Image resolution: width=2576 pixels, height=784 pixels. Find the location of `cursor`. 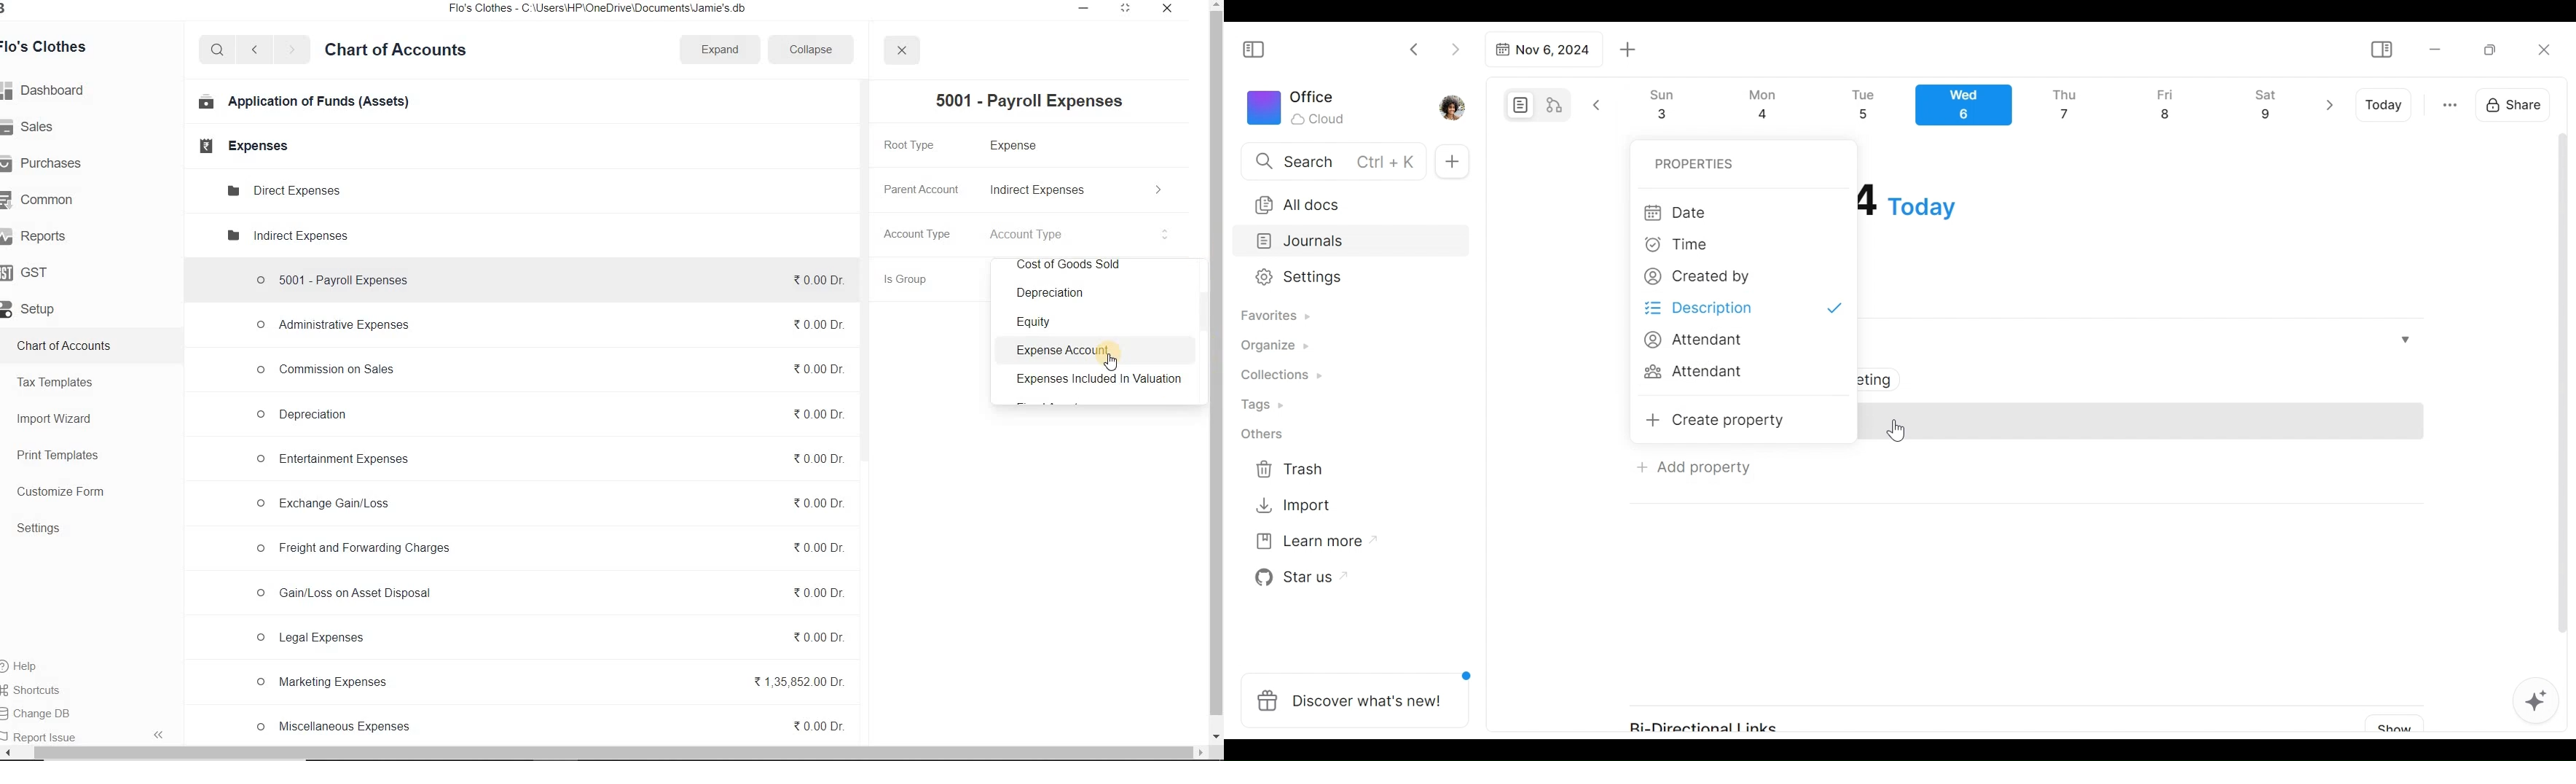

cursor is located at coordinates (1112, 362).